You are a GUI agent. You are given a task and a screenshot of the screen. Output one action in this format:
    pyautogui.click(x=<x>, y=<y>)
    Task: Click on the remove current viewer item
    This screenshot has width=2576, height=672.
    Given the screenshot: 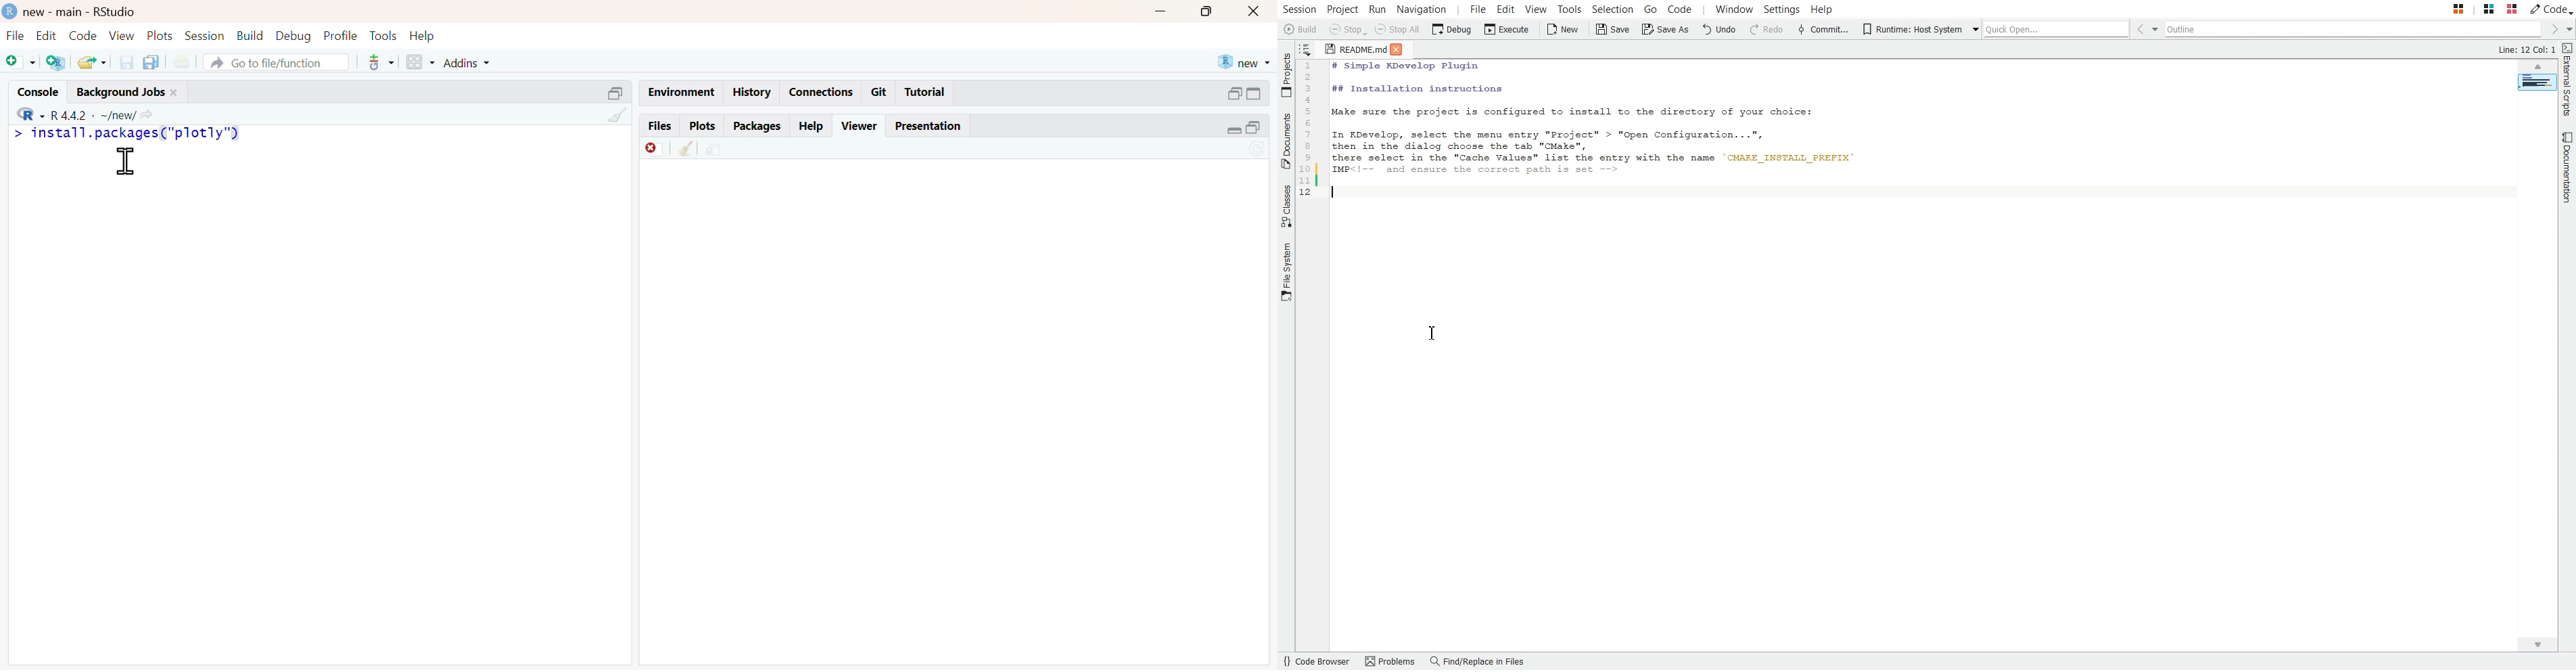 What is the action you would take?
    pyautogui.click(x=654, y=149)
    